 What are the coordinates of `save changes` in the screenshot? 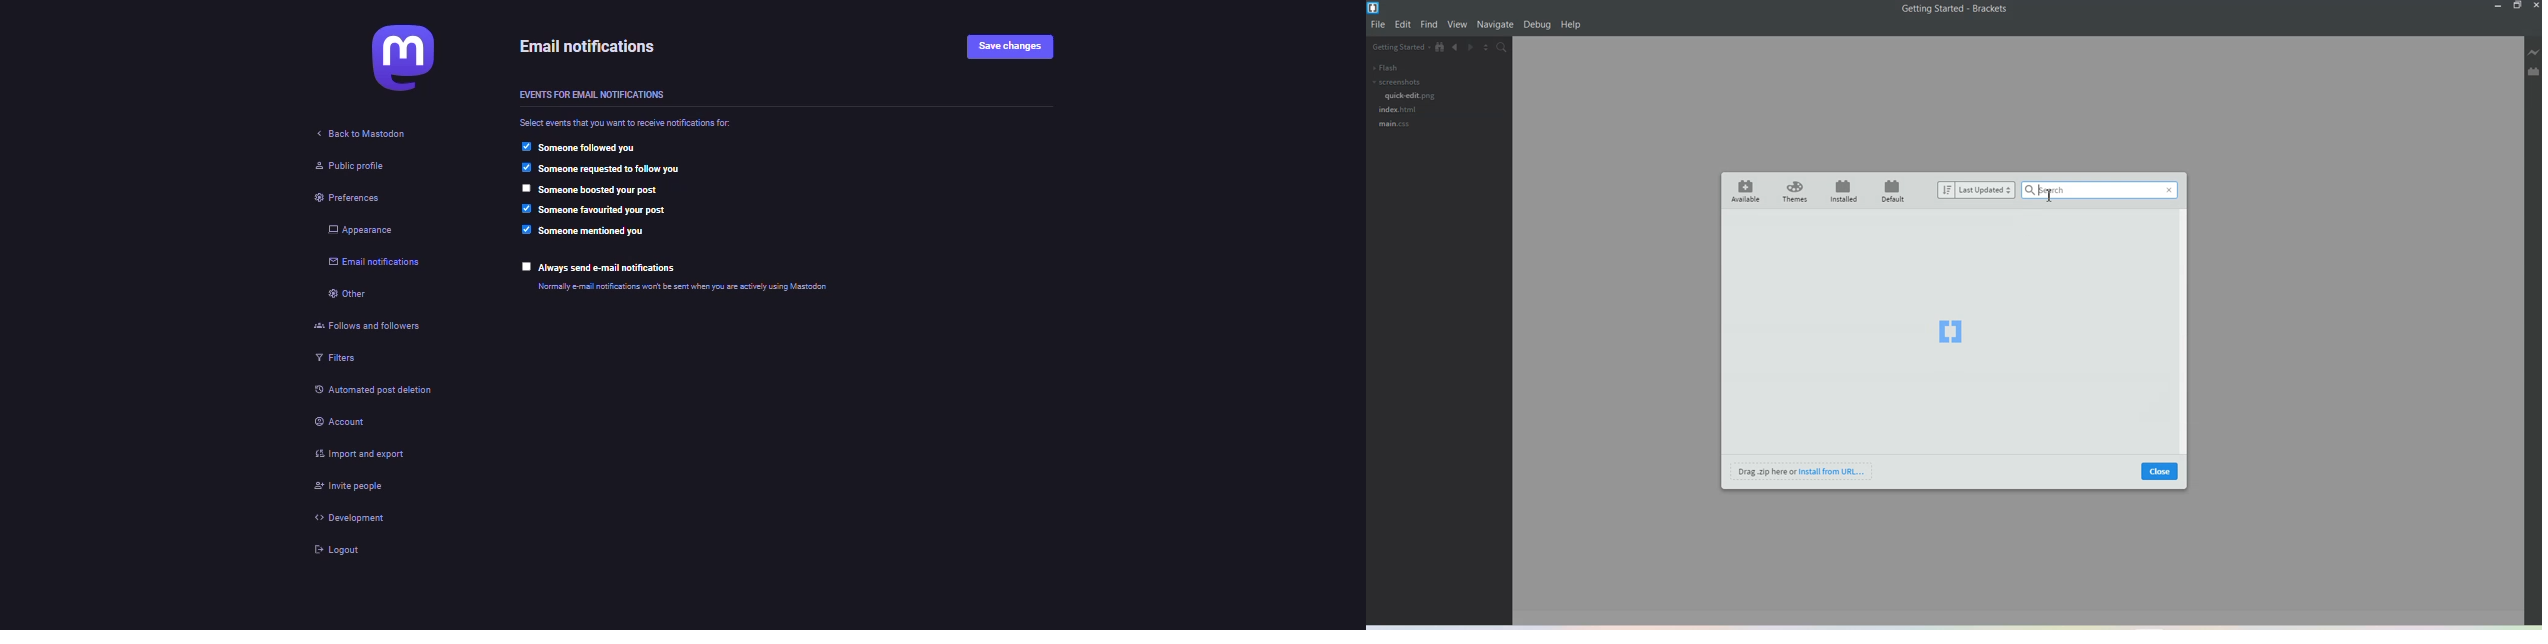 It's located at (1009, 48).